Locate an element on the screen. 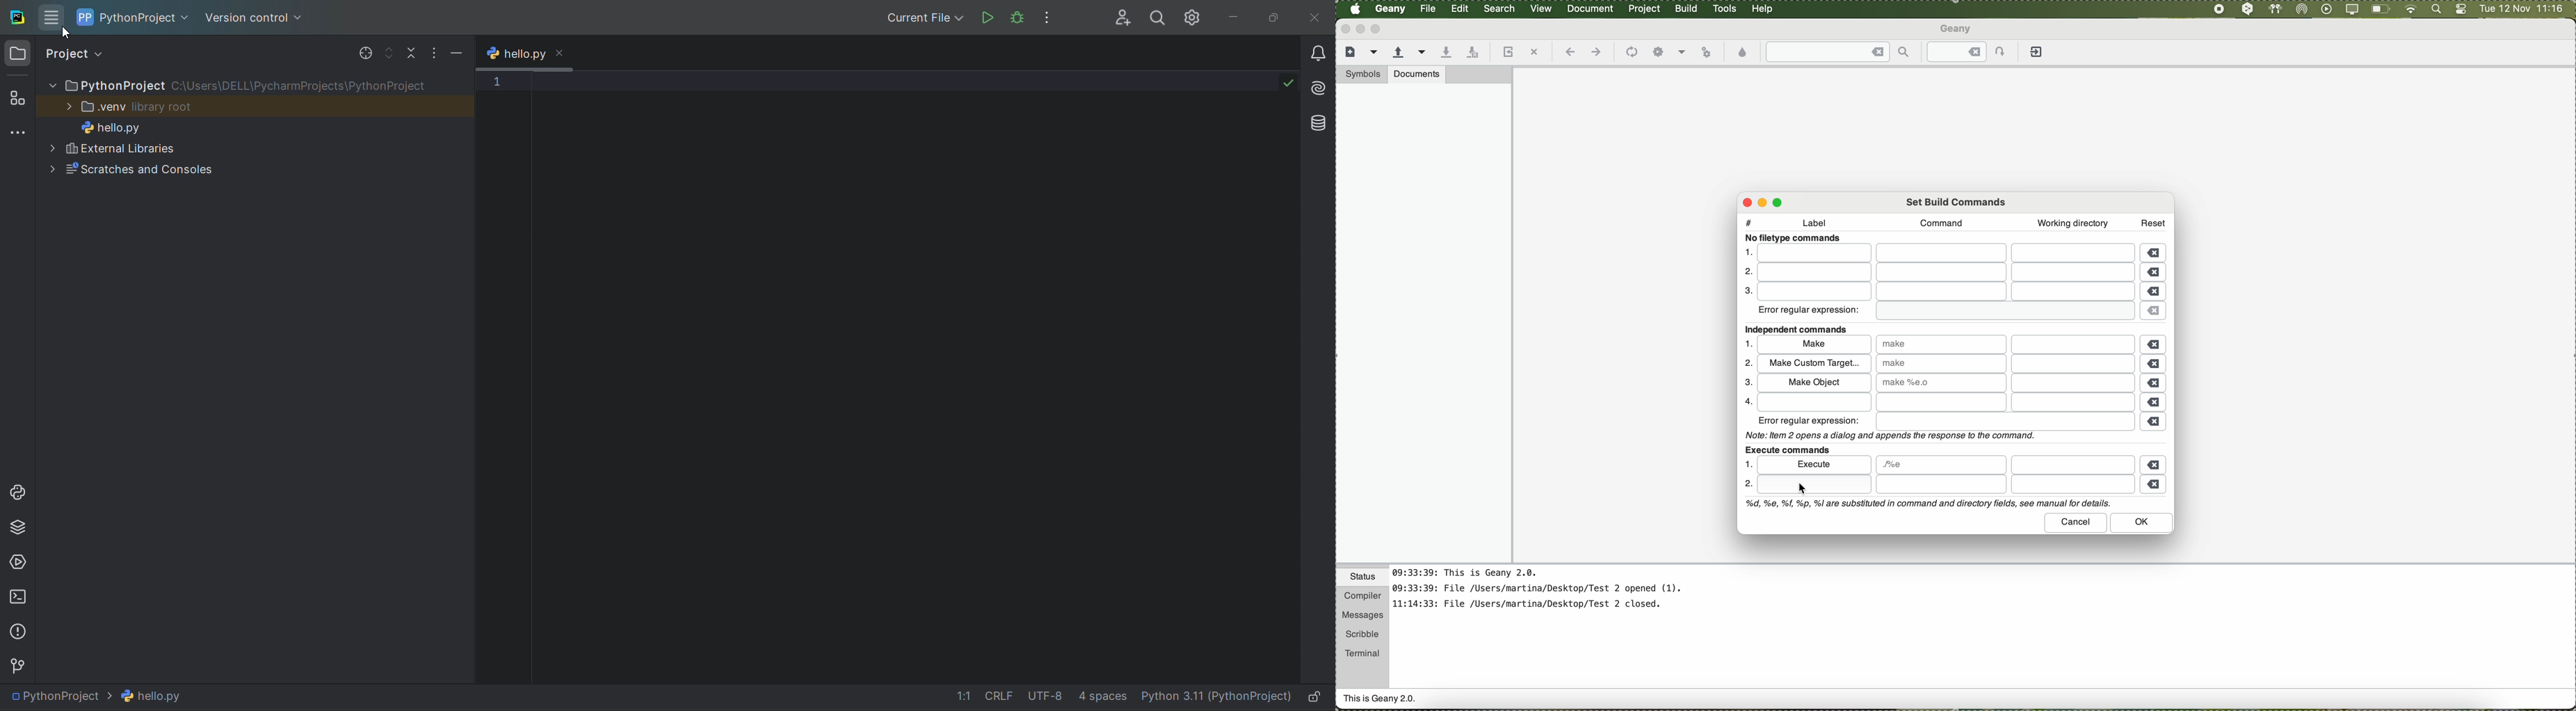  notes is located at coordinates (1549, 593).